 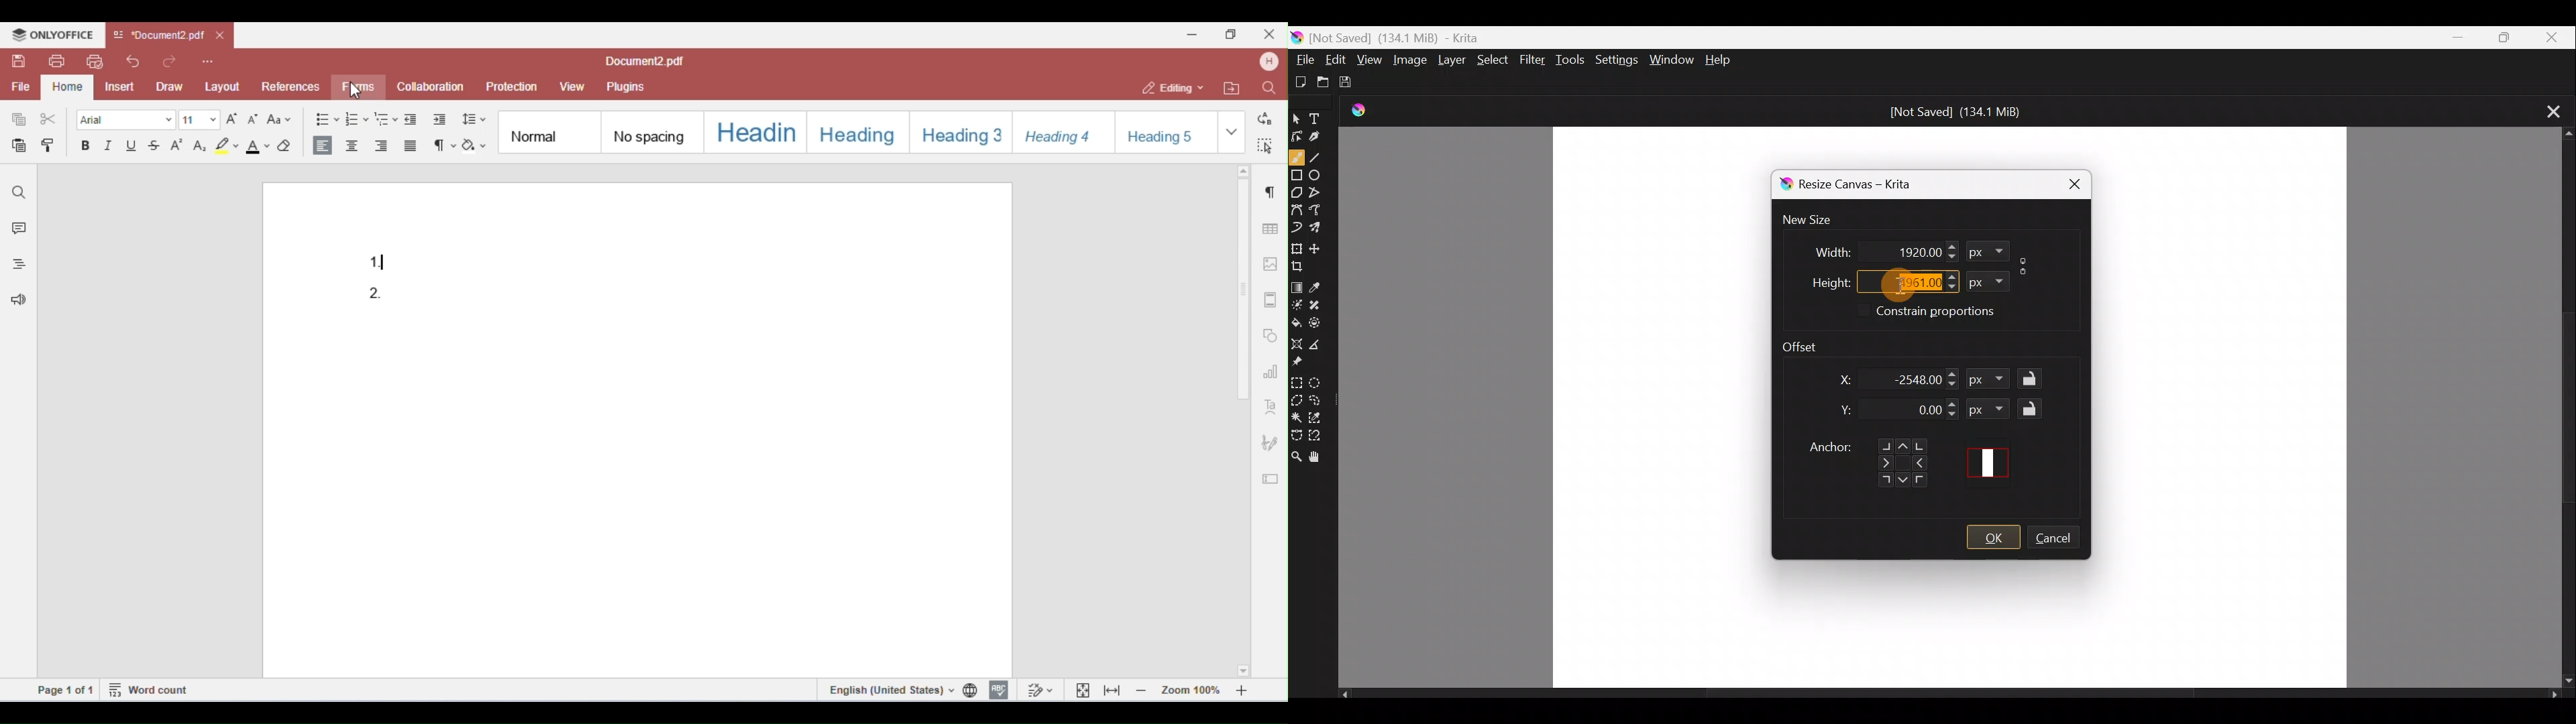 I want to click on File, so click(x=1301, y=58).